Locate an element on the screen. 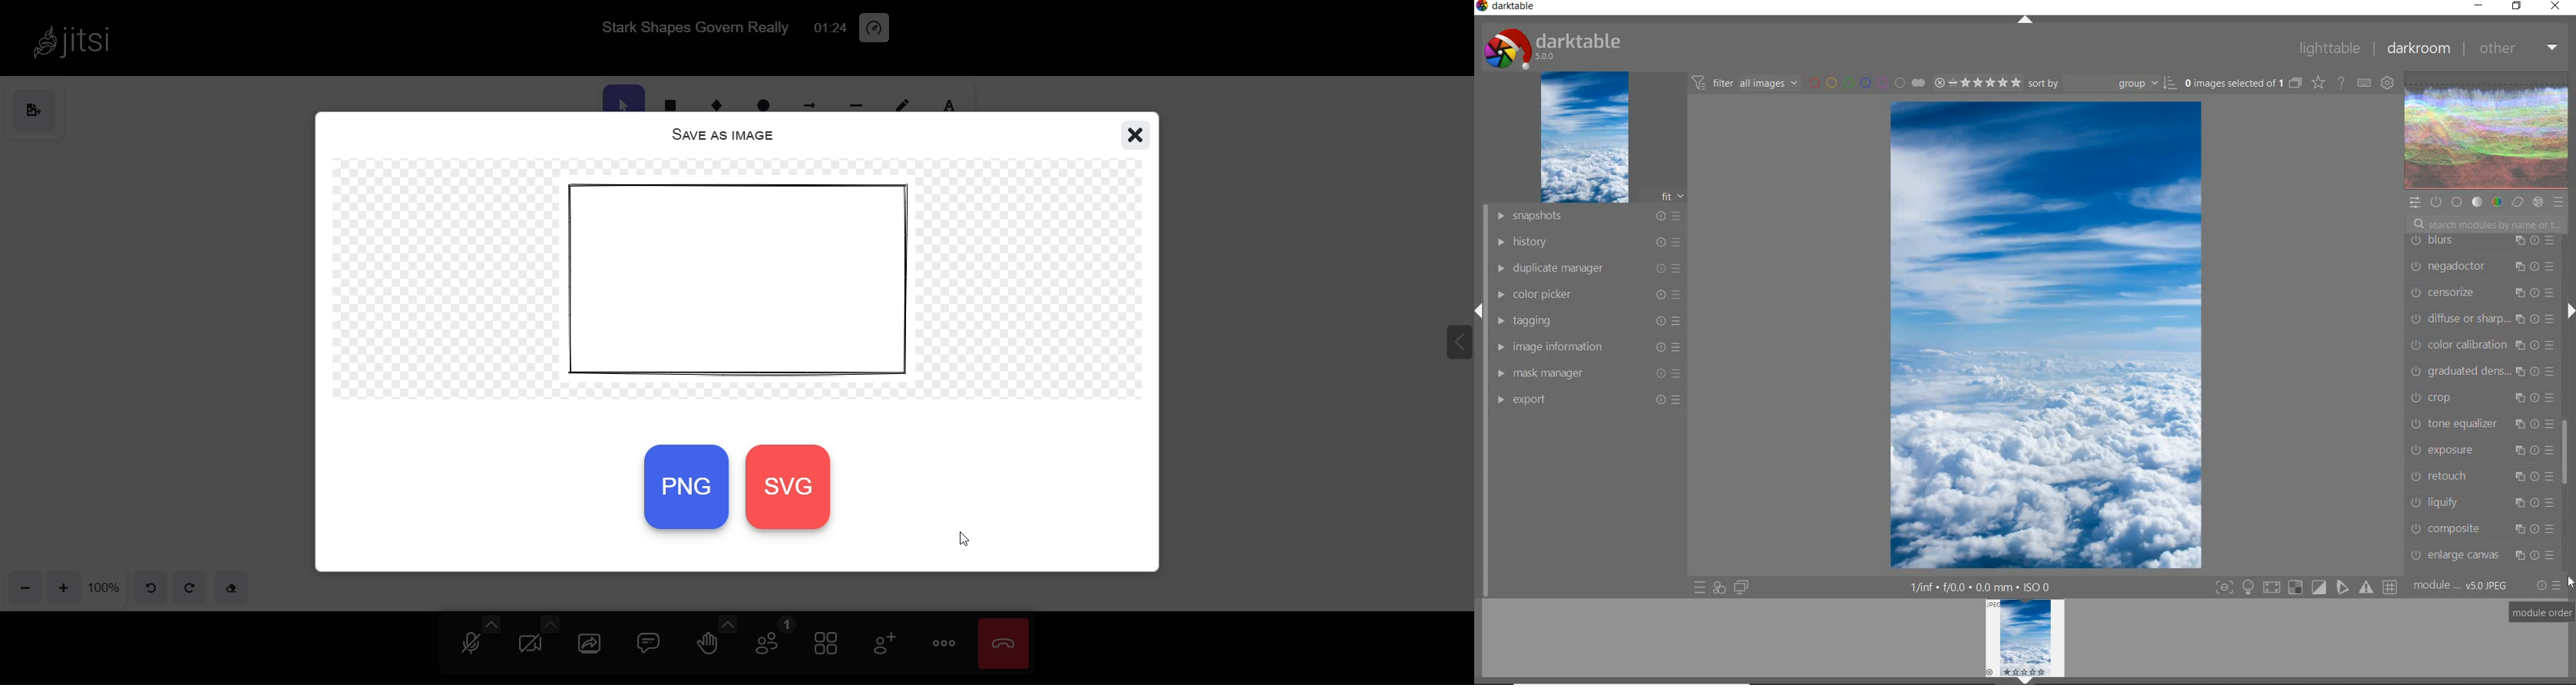 This screenshot has width=2576, height=700. MINIMIZE is located at coordinates (2479, 5).